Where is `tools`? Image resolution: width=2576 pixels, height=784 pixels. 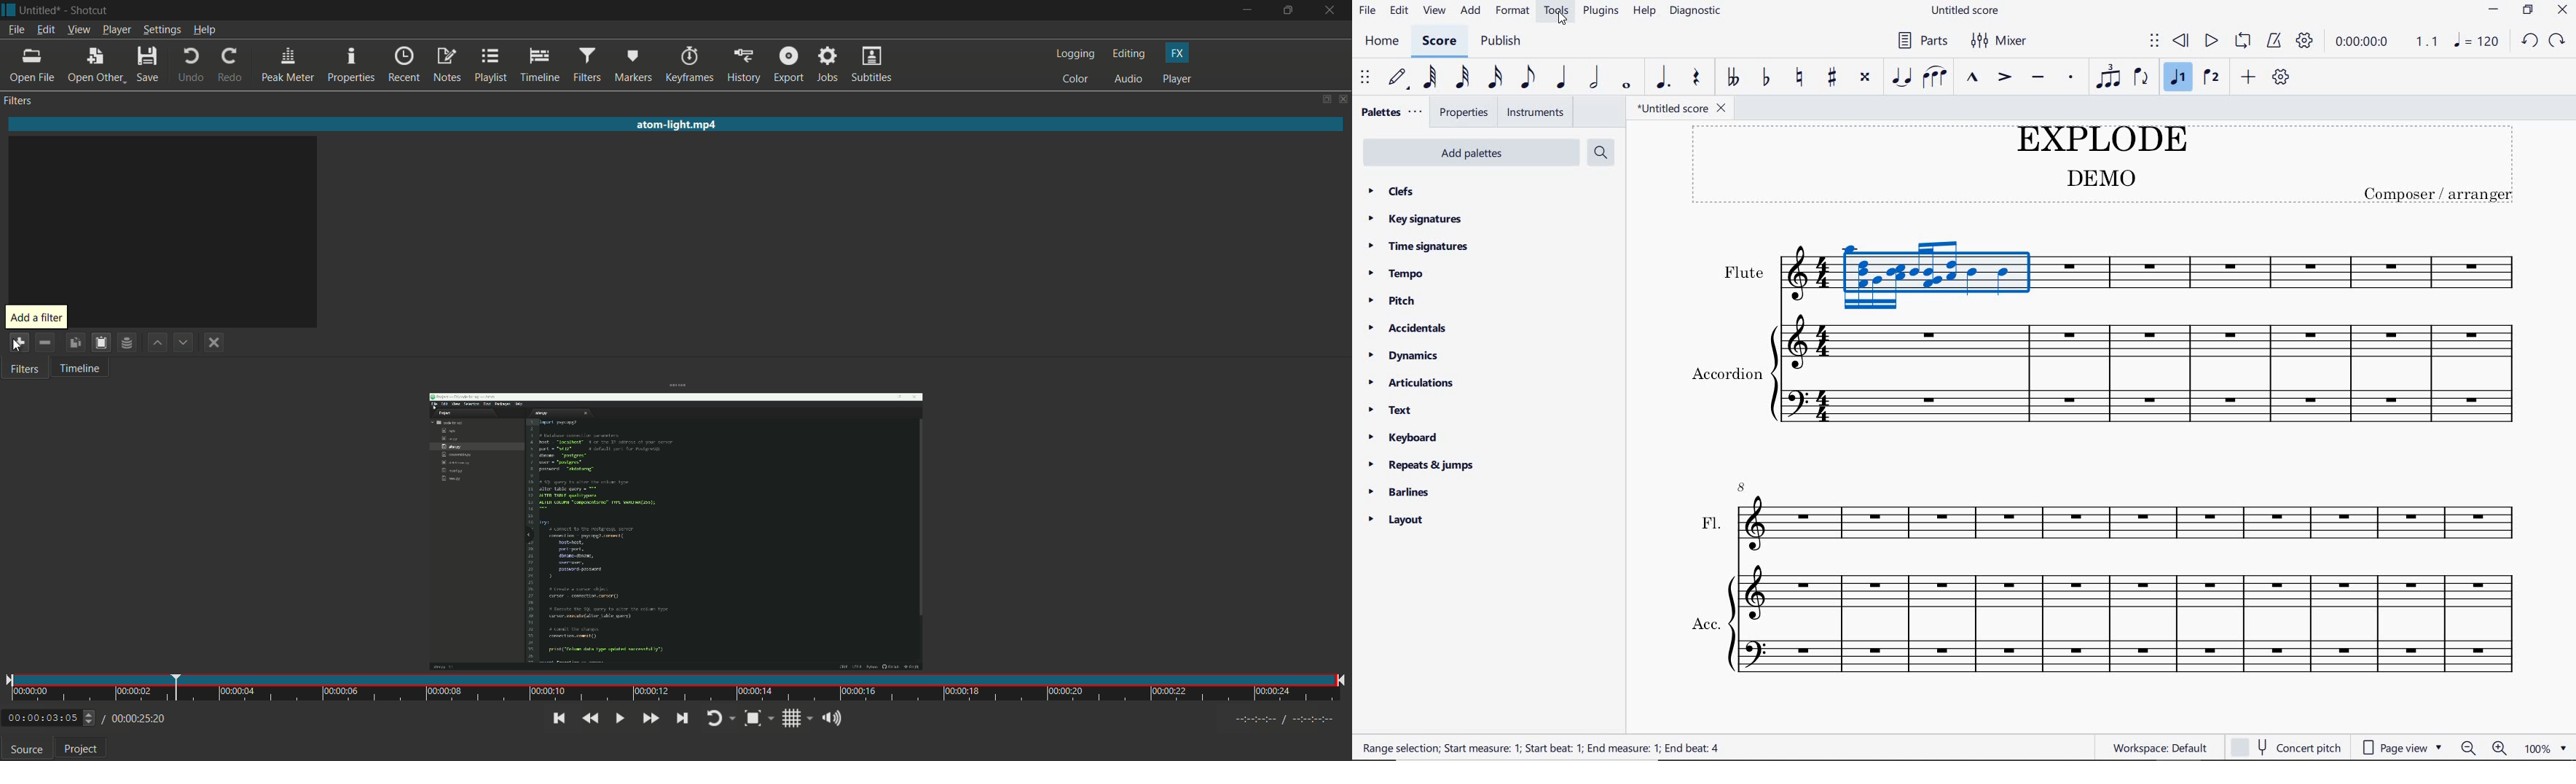 tools is located at coordinates (1559, 9).